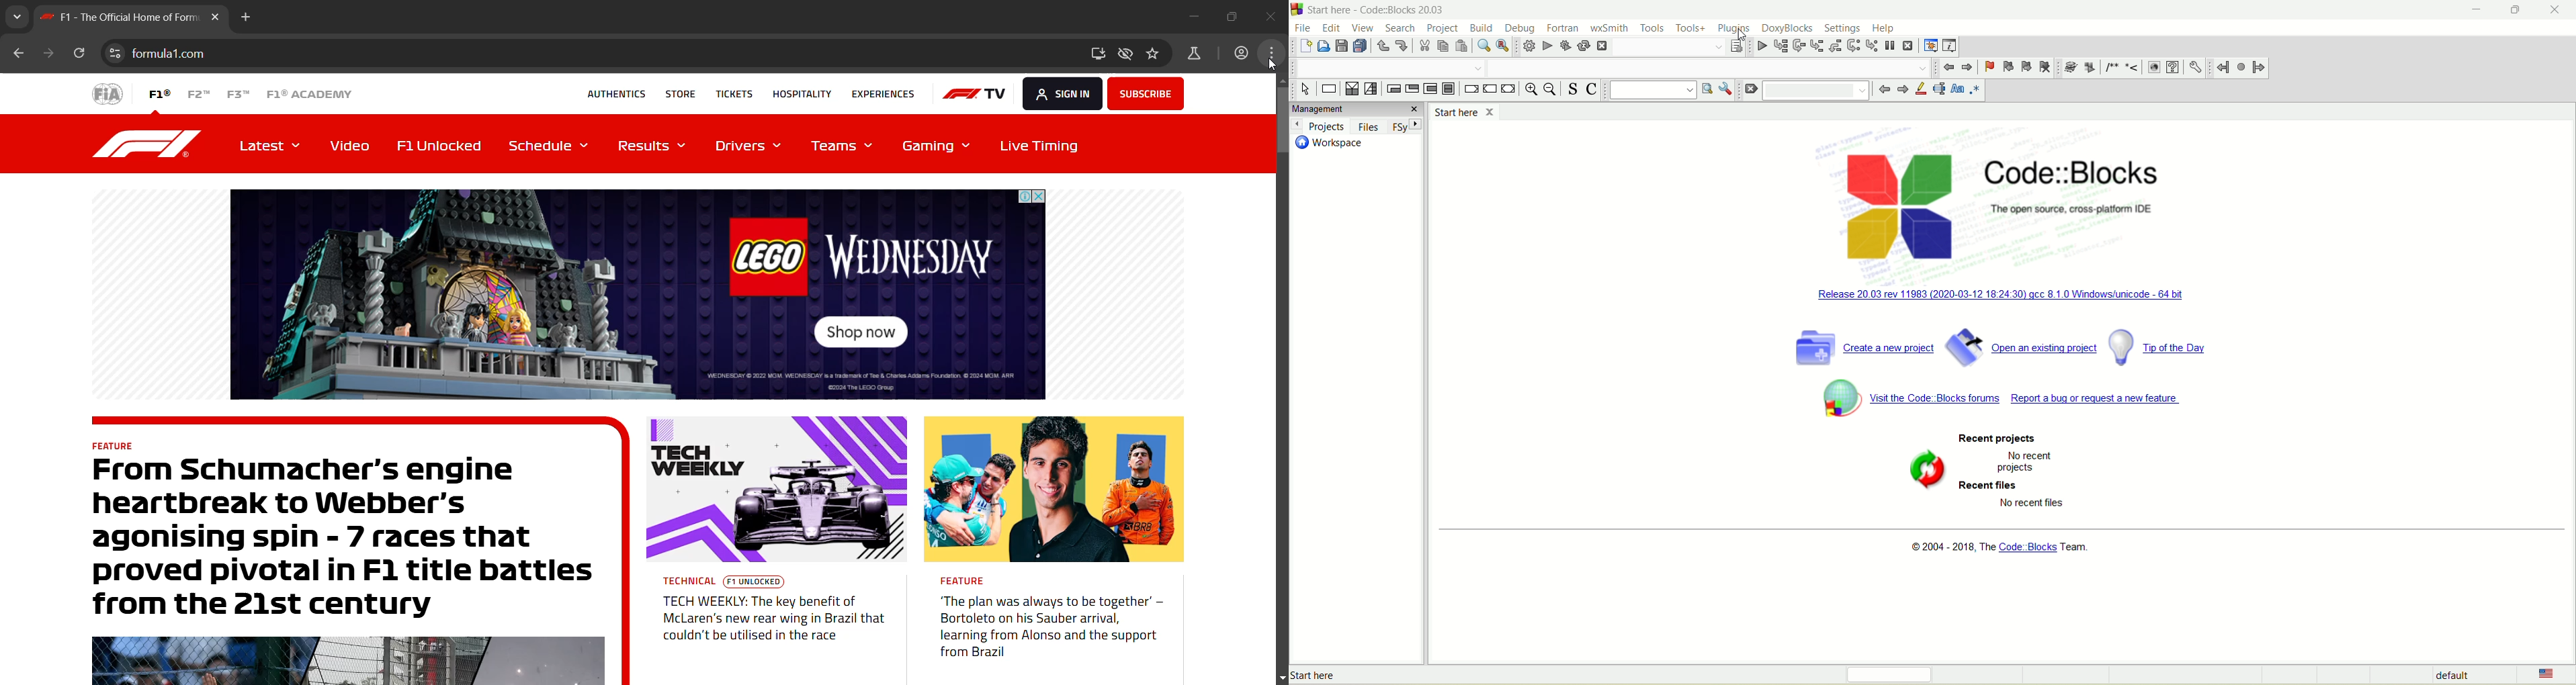  Describe the element at coordinates (1550, 90) in the screenshot. I see `zoom out` at that location.